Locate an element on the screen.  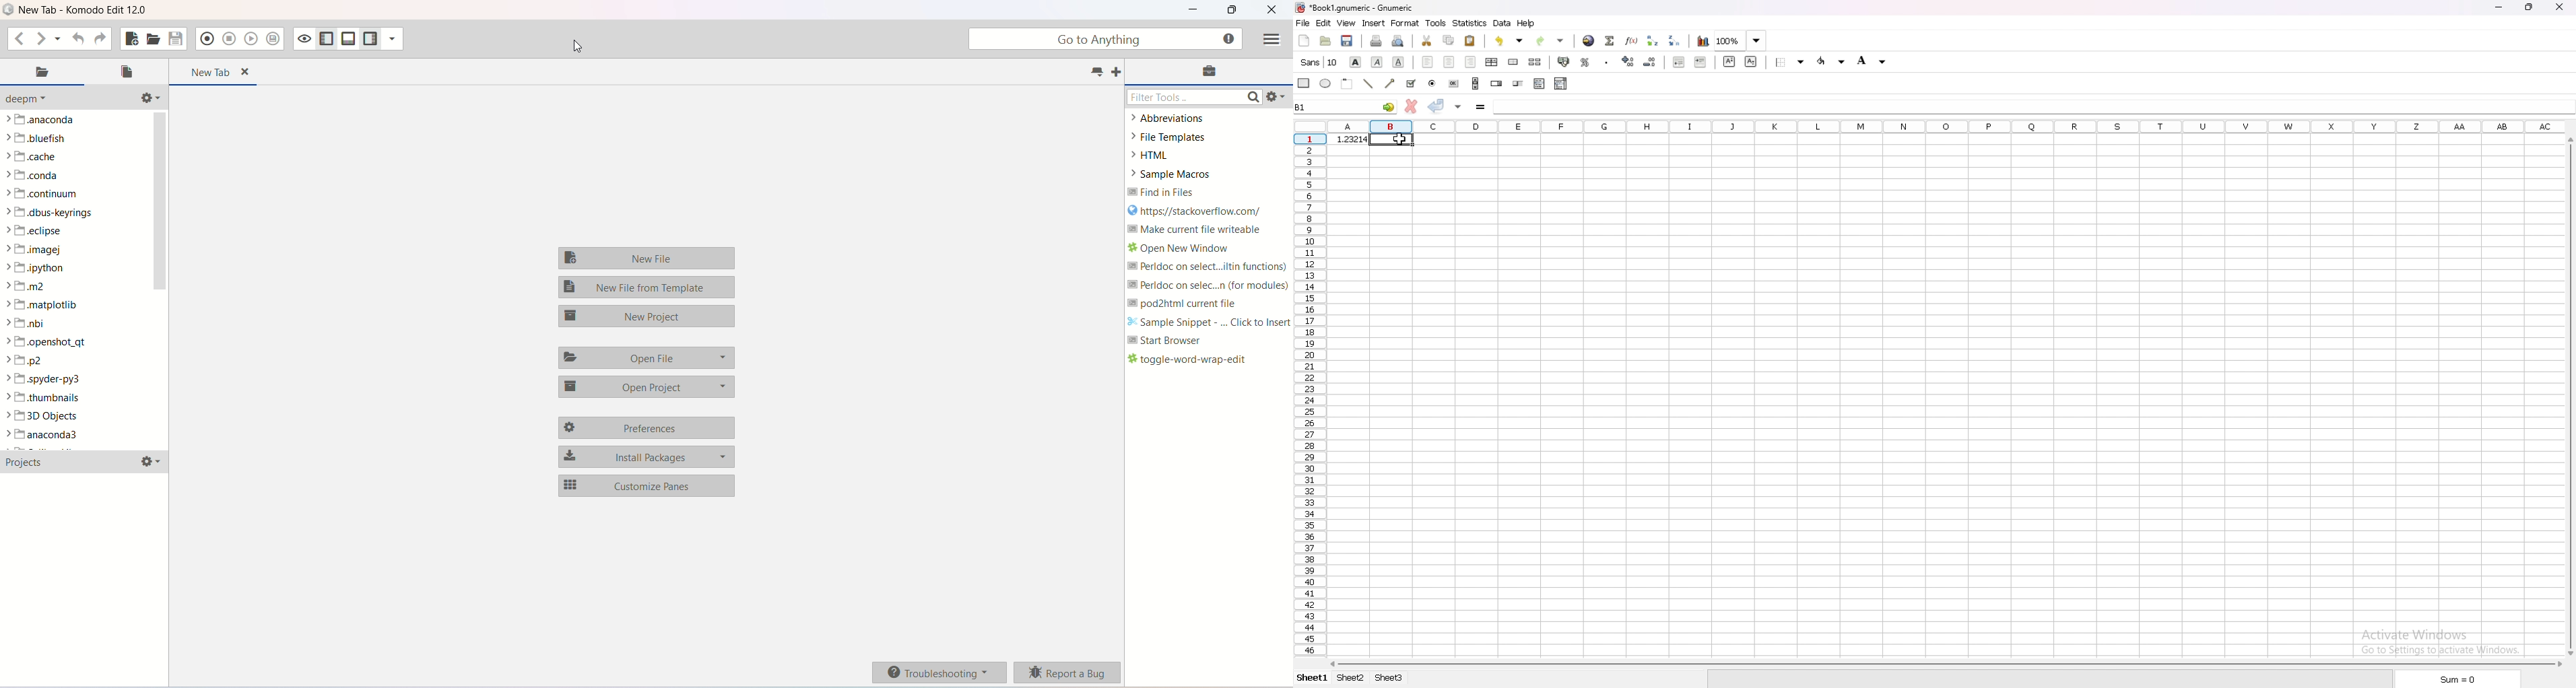
m2 is located at coordinates (28, 285).